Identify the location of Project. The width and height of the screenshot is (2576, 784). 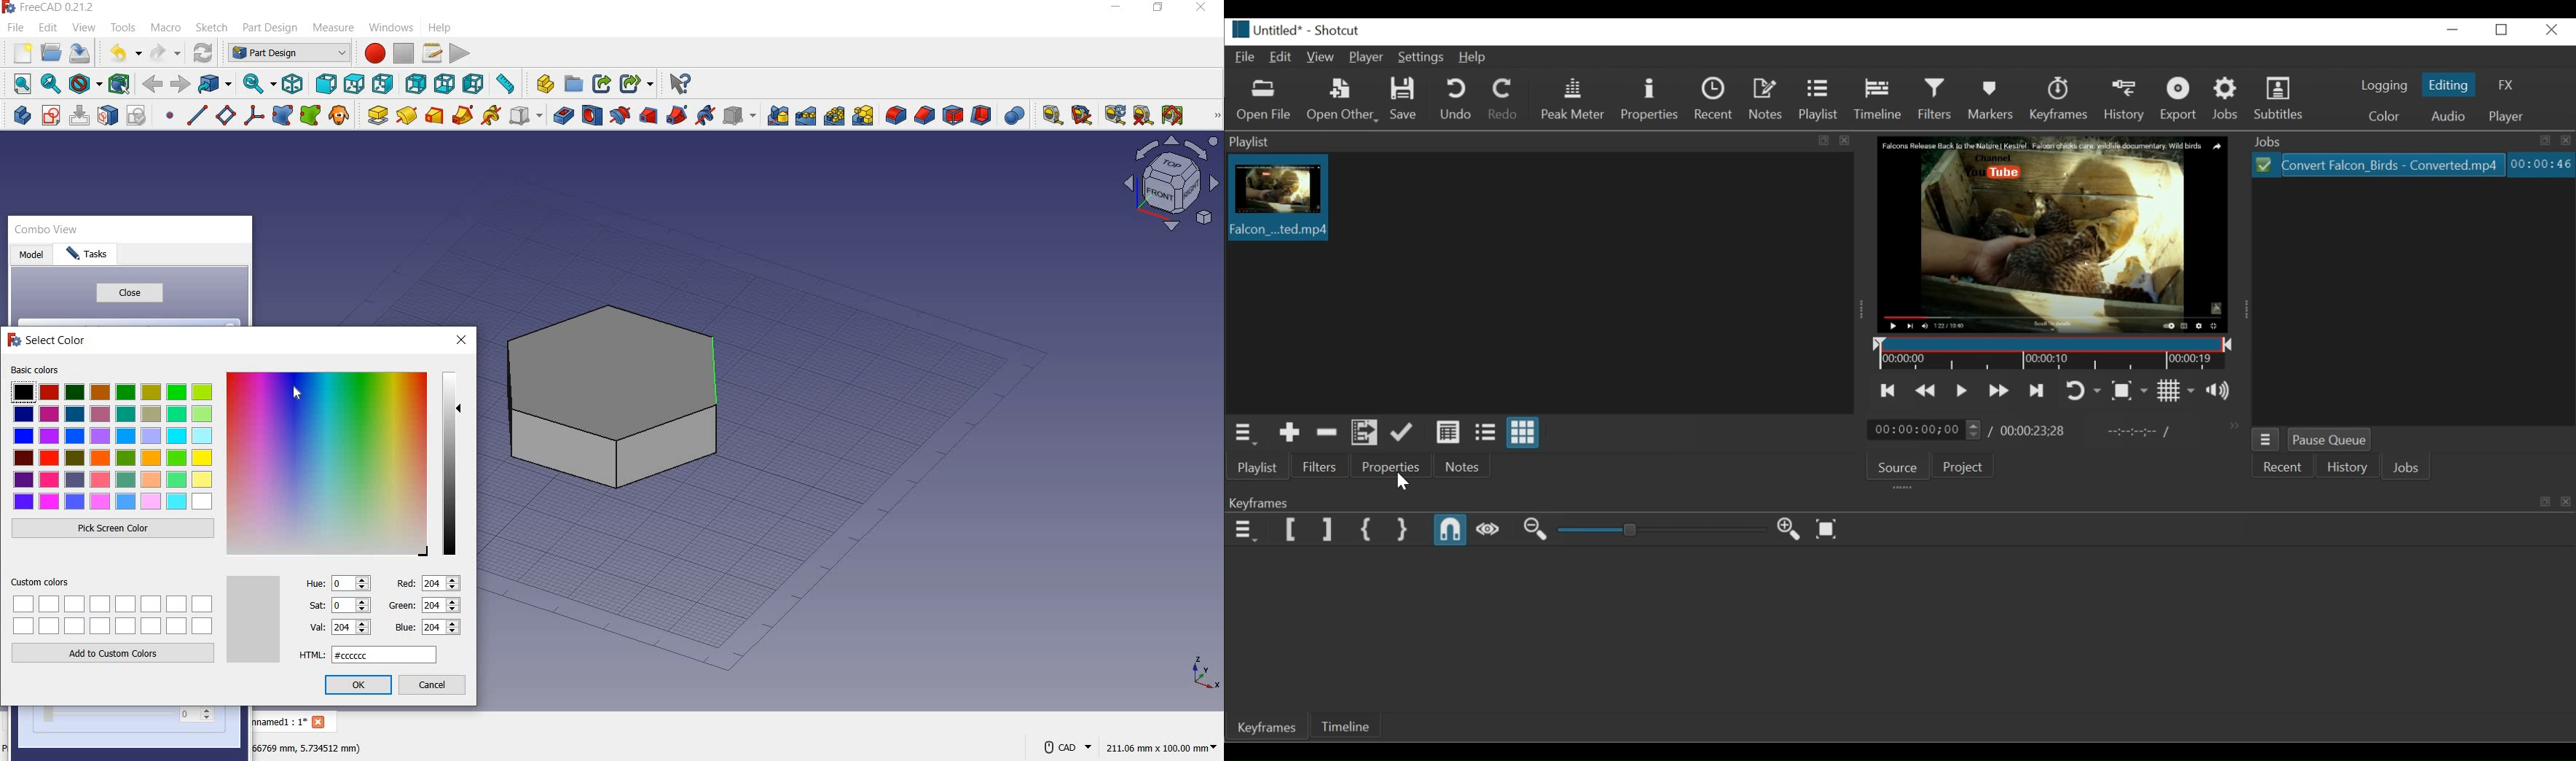
(1962, 465).